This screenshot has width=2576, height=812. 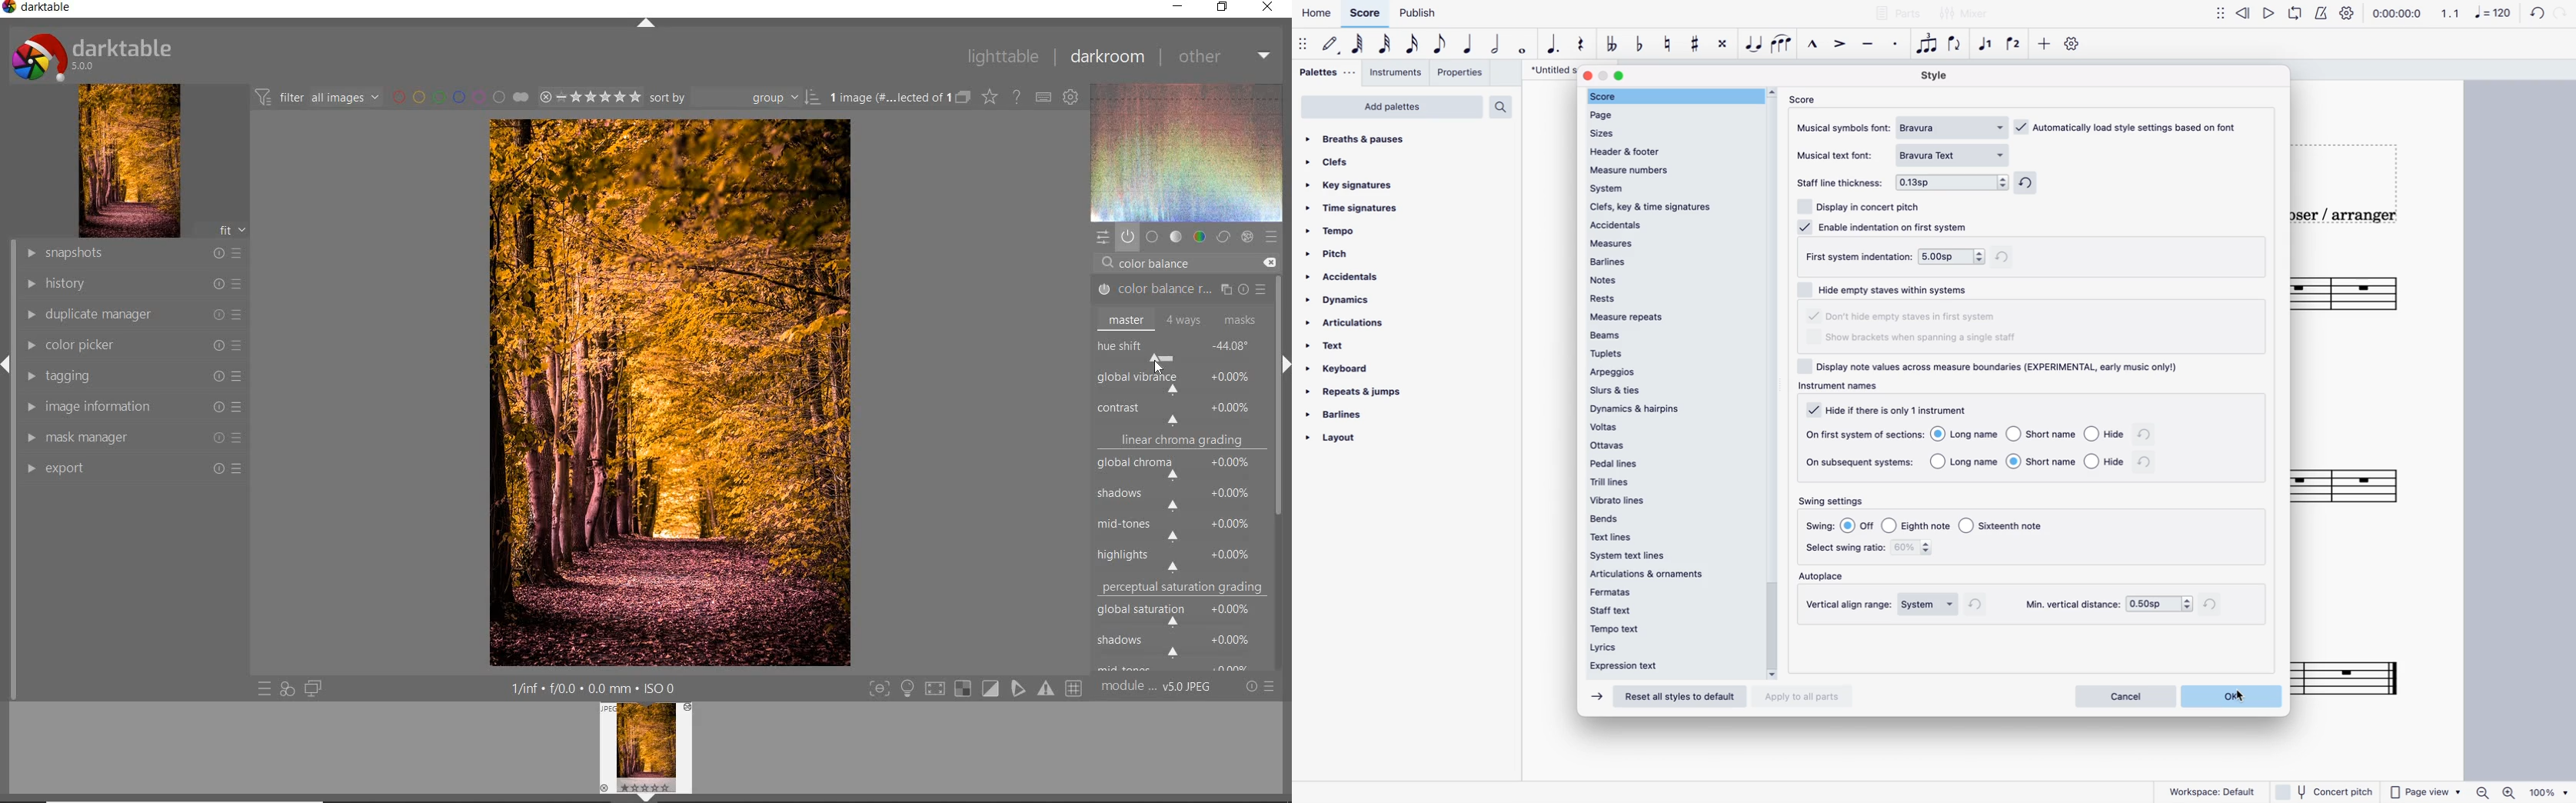 I want to click on on subsequent systems, so click(x=1861, y=462).